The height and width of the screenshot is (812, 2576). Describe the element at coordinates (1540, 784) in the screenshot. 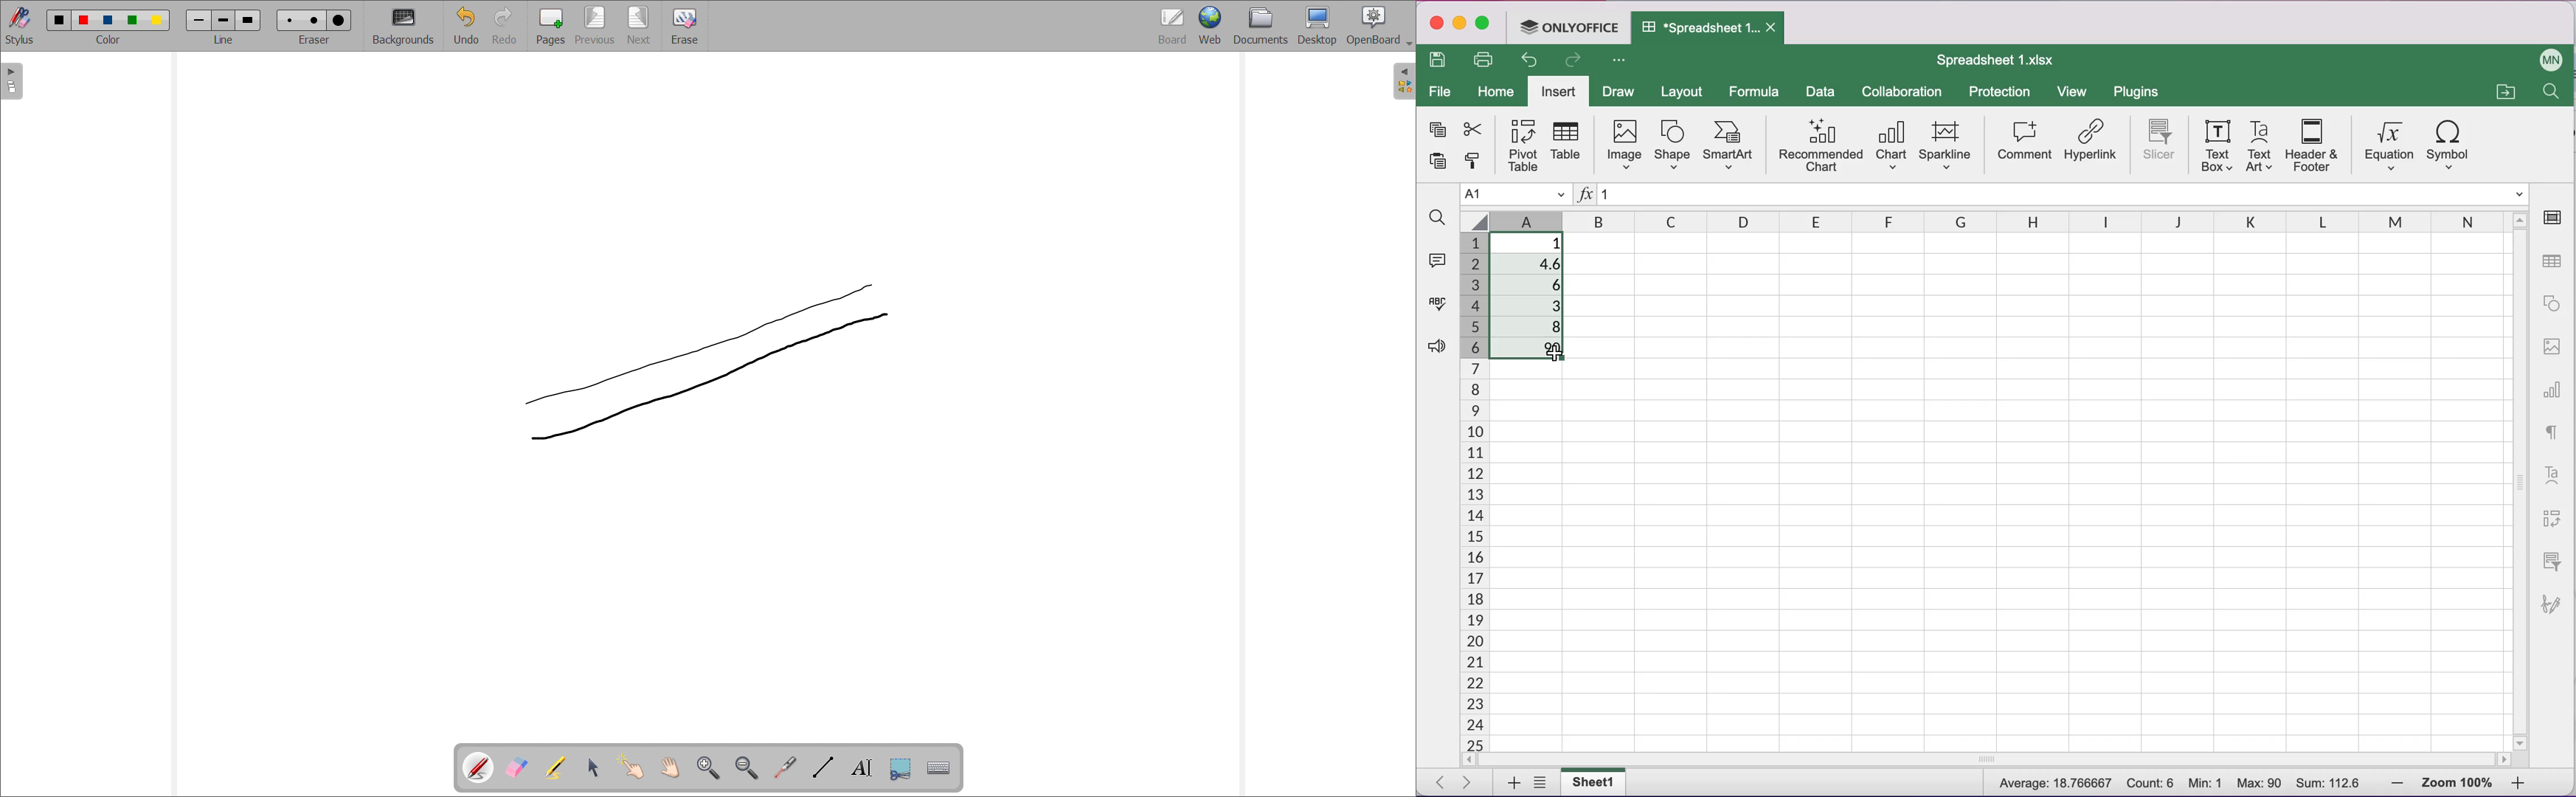

I see `list of sheets` at that location.